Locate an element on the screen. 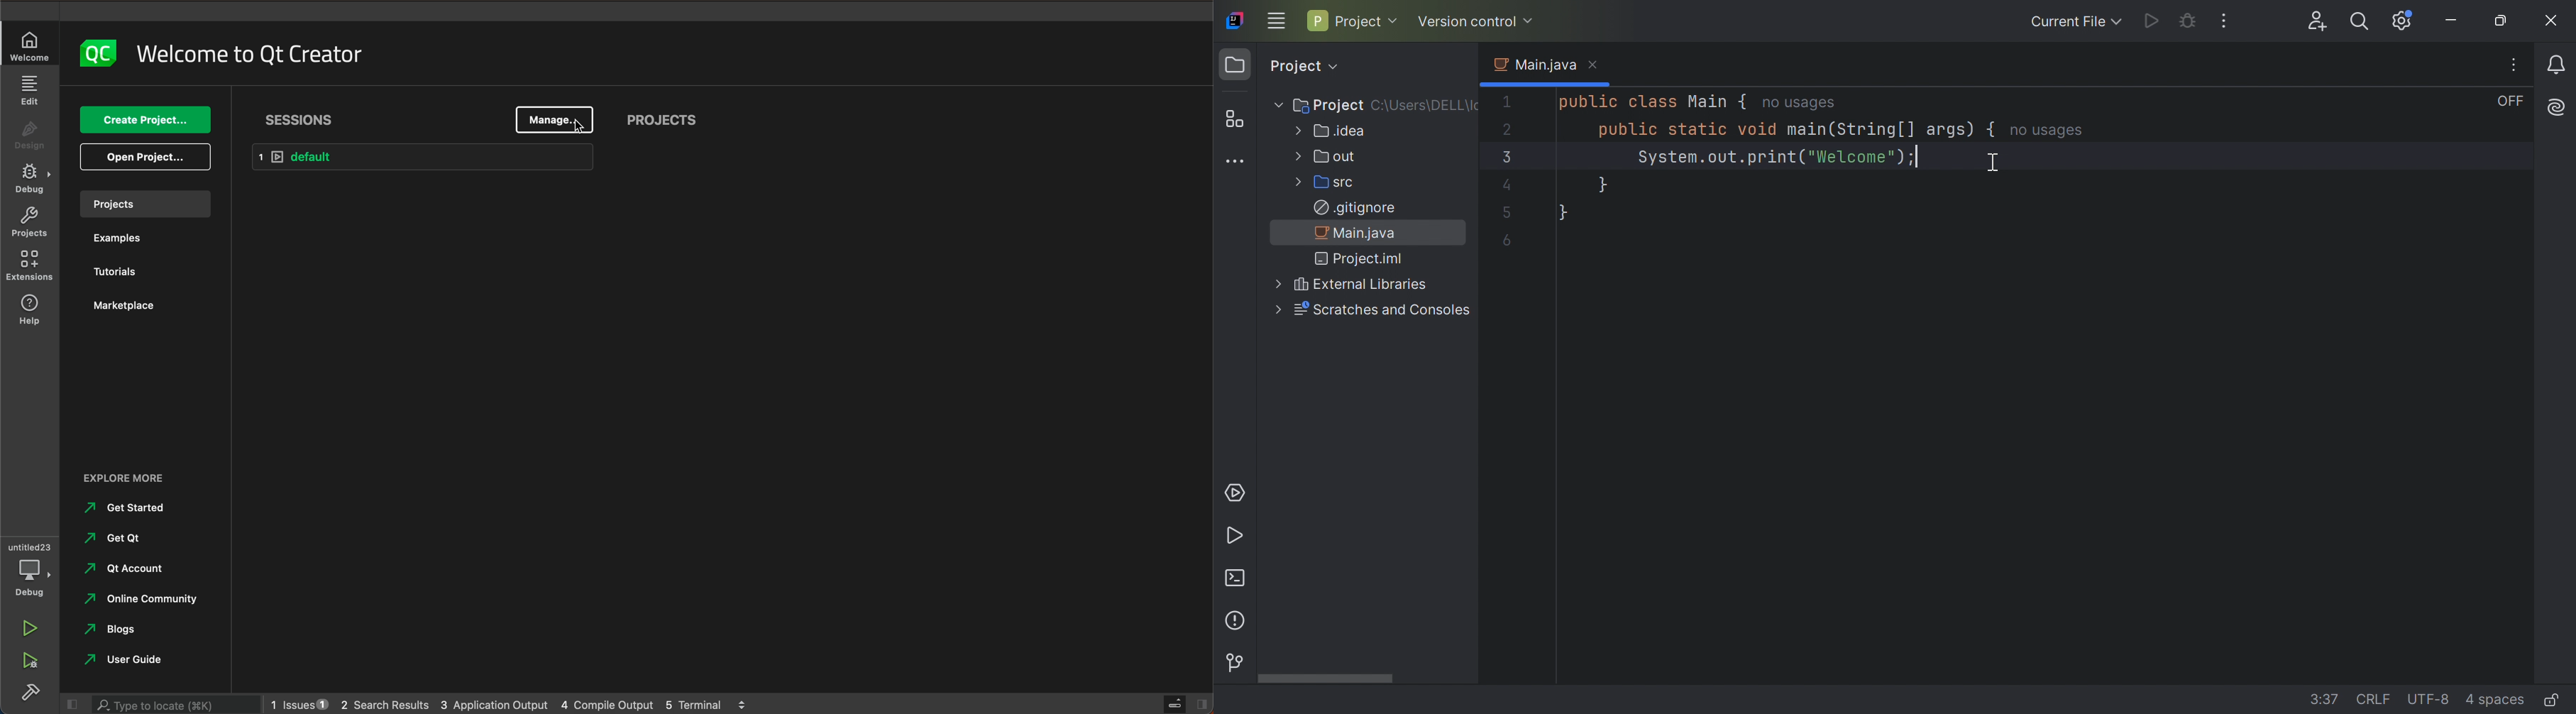 The image size is (2576, 728). edit is located at coordinates (29, 89).